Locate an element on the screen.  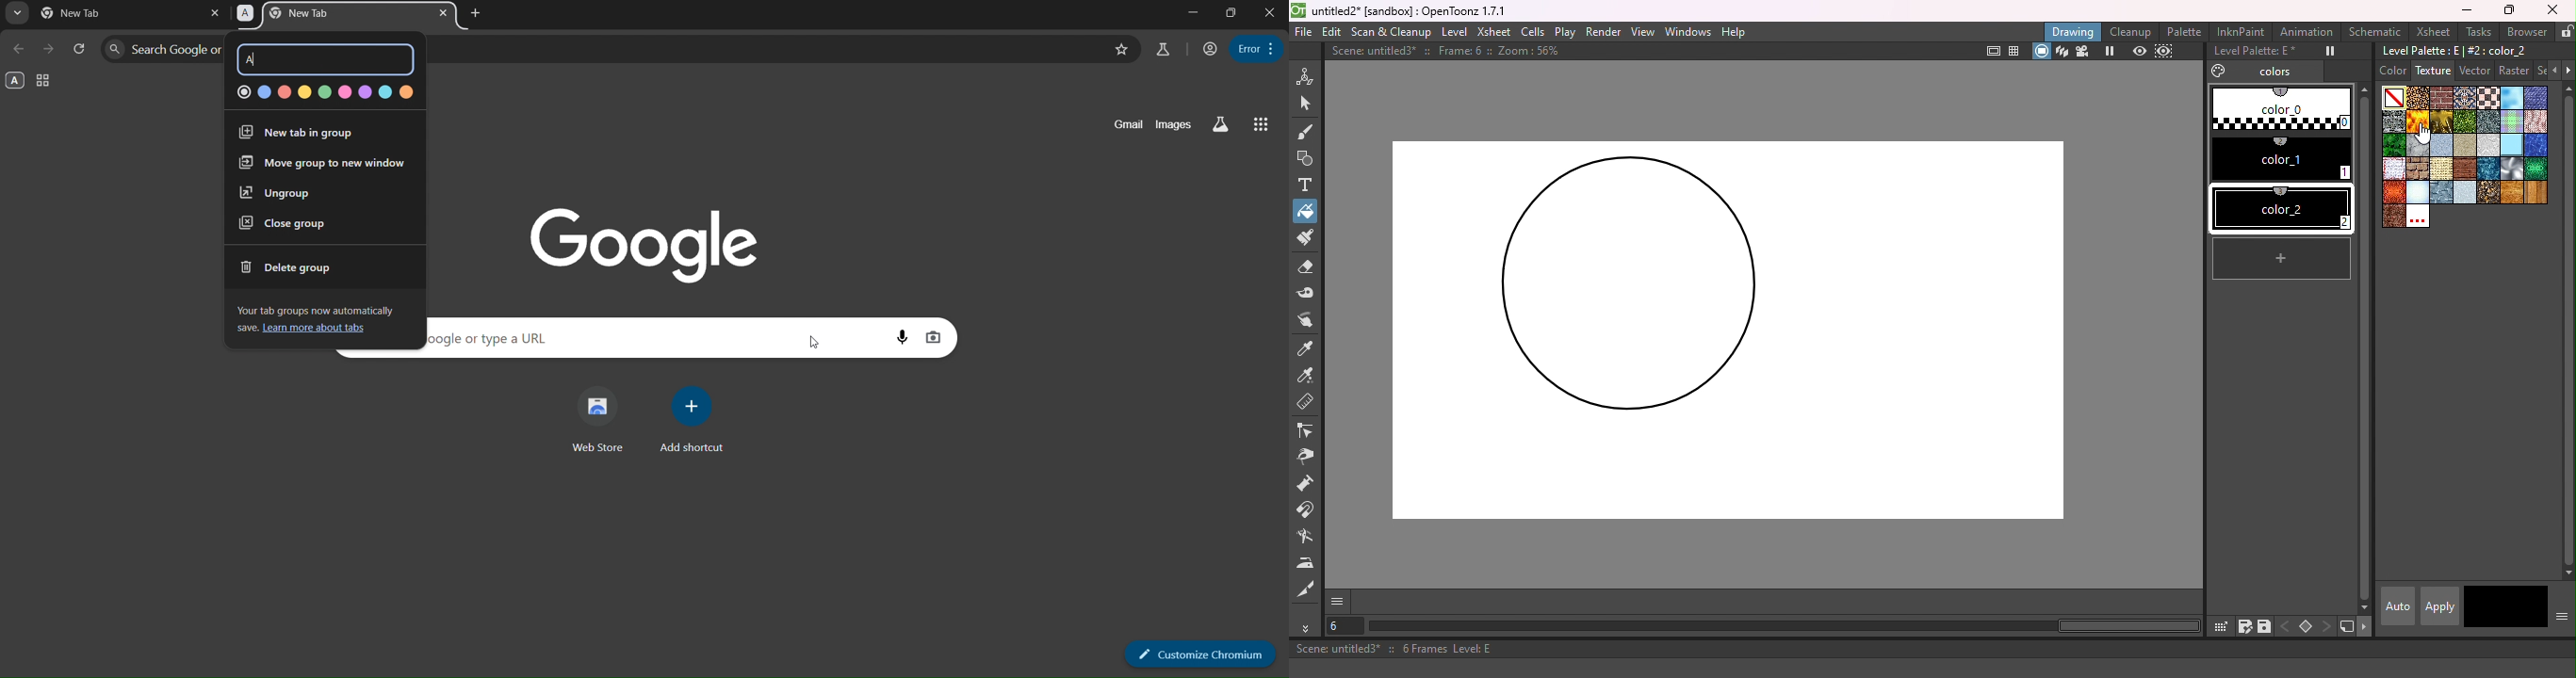
restore down is located at coordinates (1233, 14).